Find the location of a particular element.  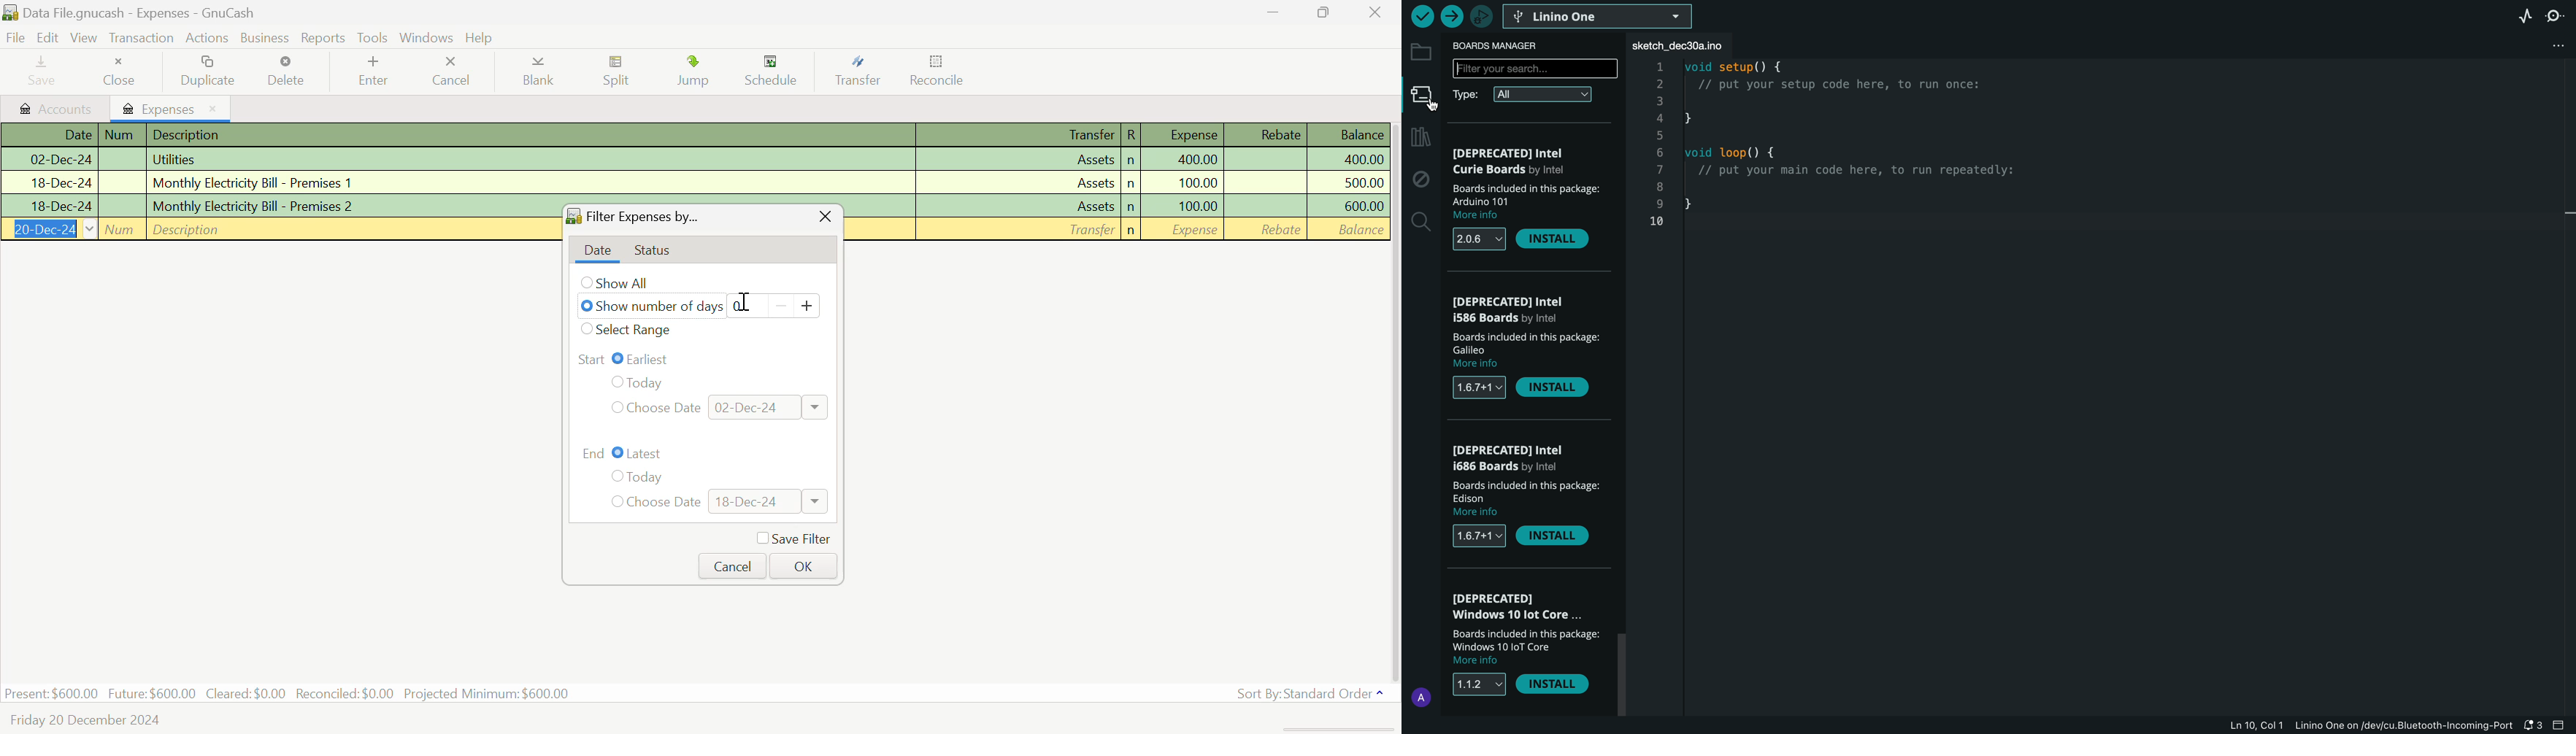

Reports is located at coordinates (323, 36).